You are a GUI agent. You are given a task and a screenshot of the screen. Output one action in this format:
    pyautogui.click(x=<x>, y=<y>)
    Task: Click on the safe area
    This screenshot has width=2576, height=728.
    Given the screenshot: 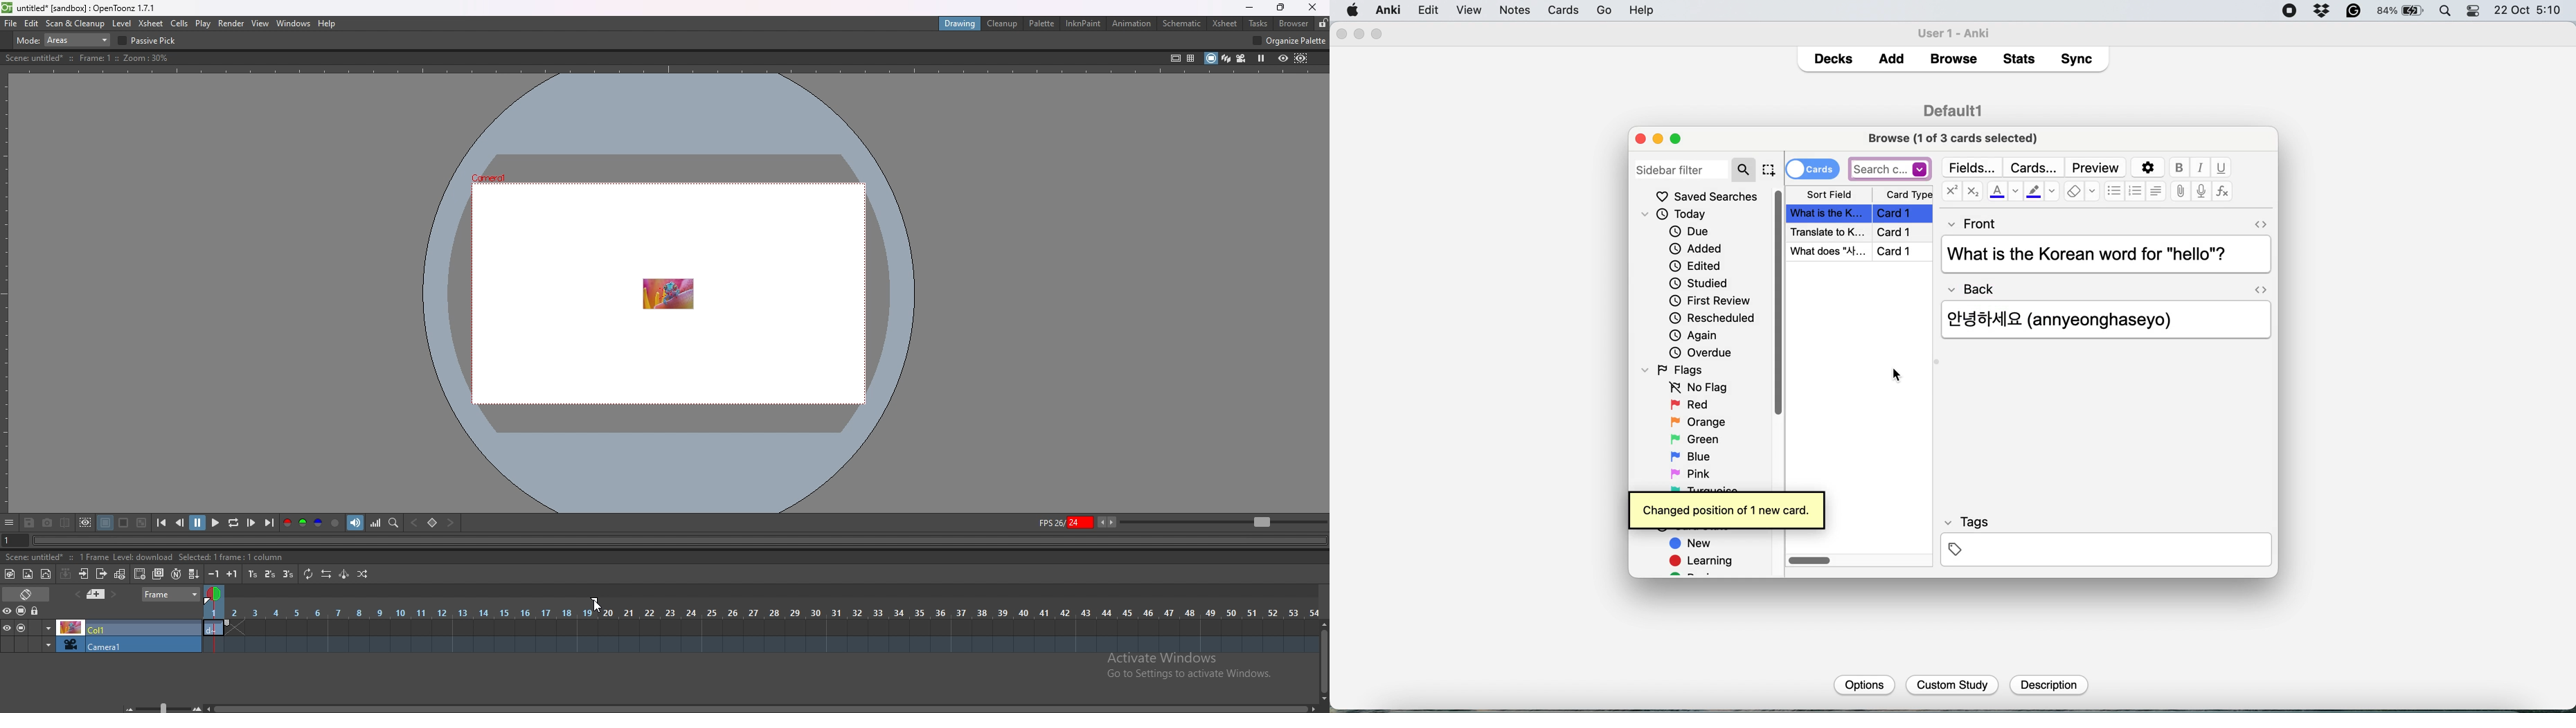 What is the action you would take?
    pyautogui.click(x=1177, y=58)
    